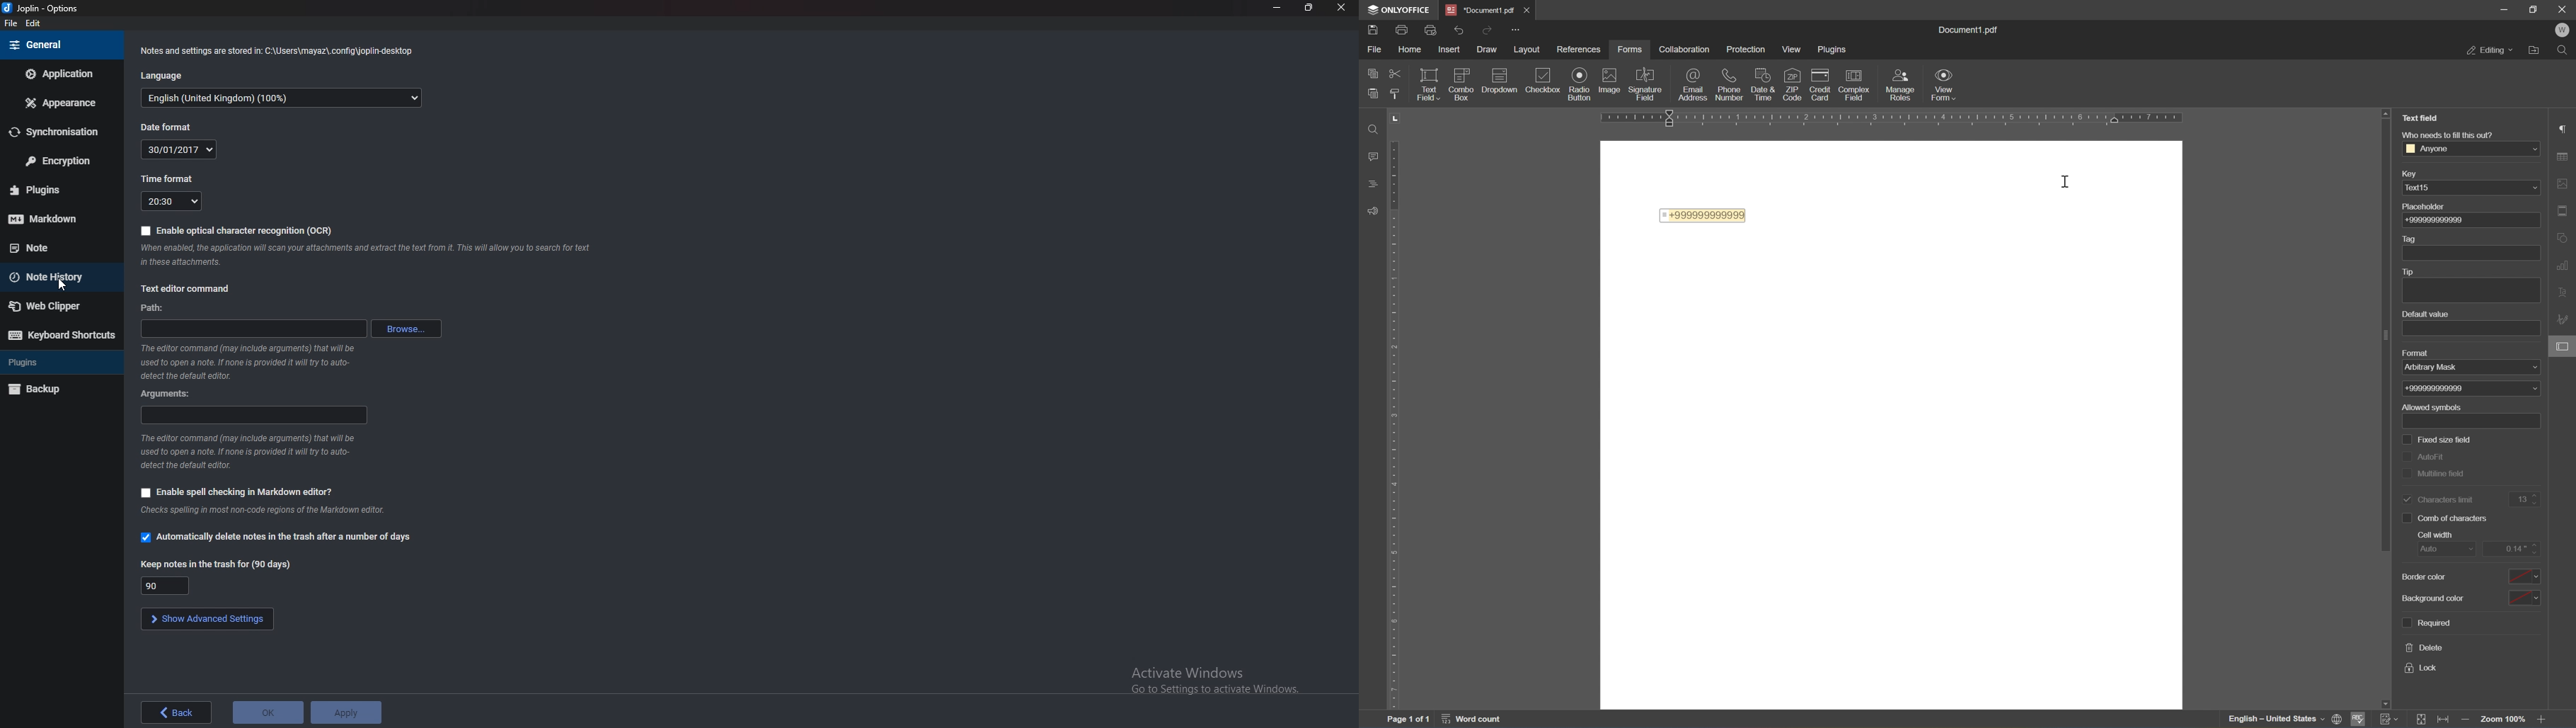 The height and width of the screenshot is (728, 2576). Describe the element at coordinates (253, 330) in the screenshot. I see `path` at that location.